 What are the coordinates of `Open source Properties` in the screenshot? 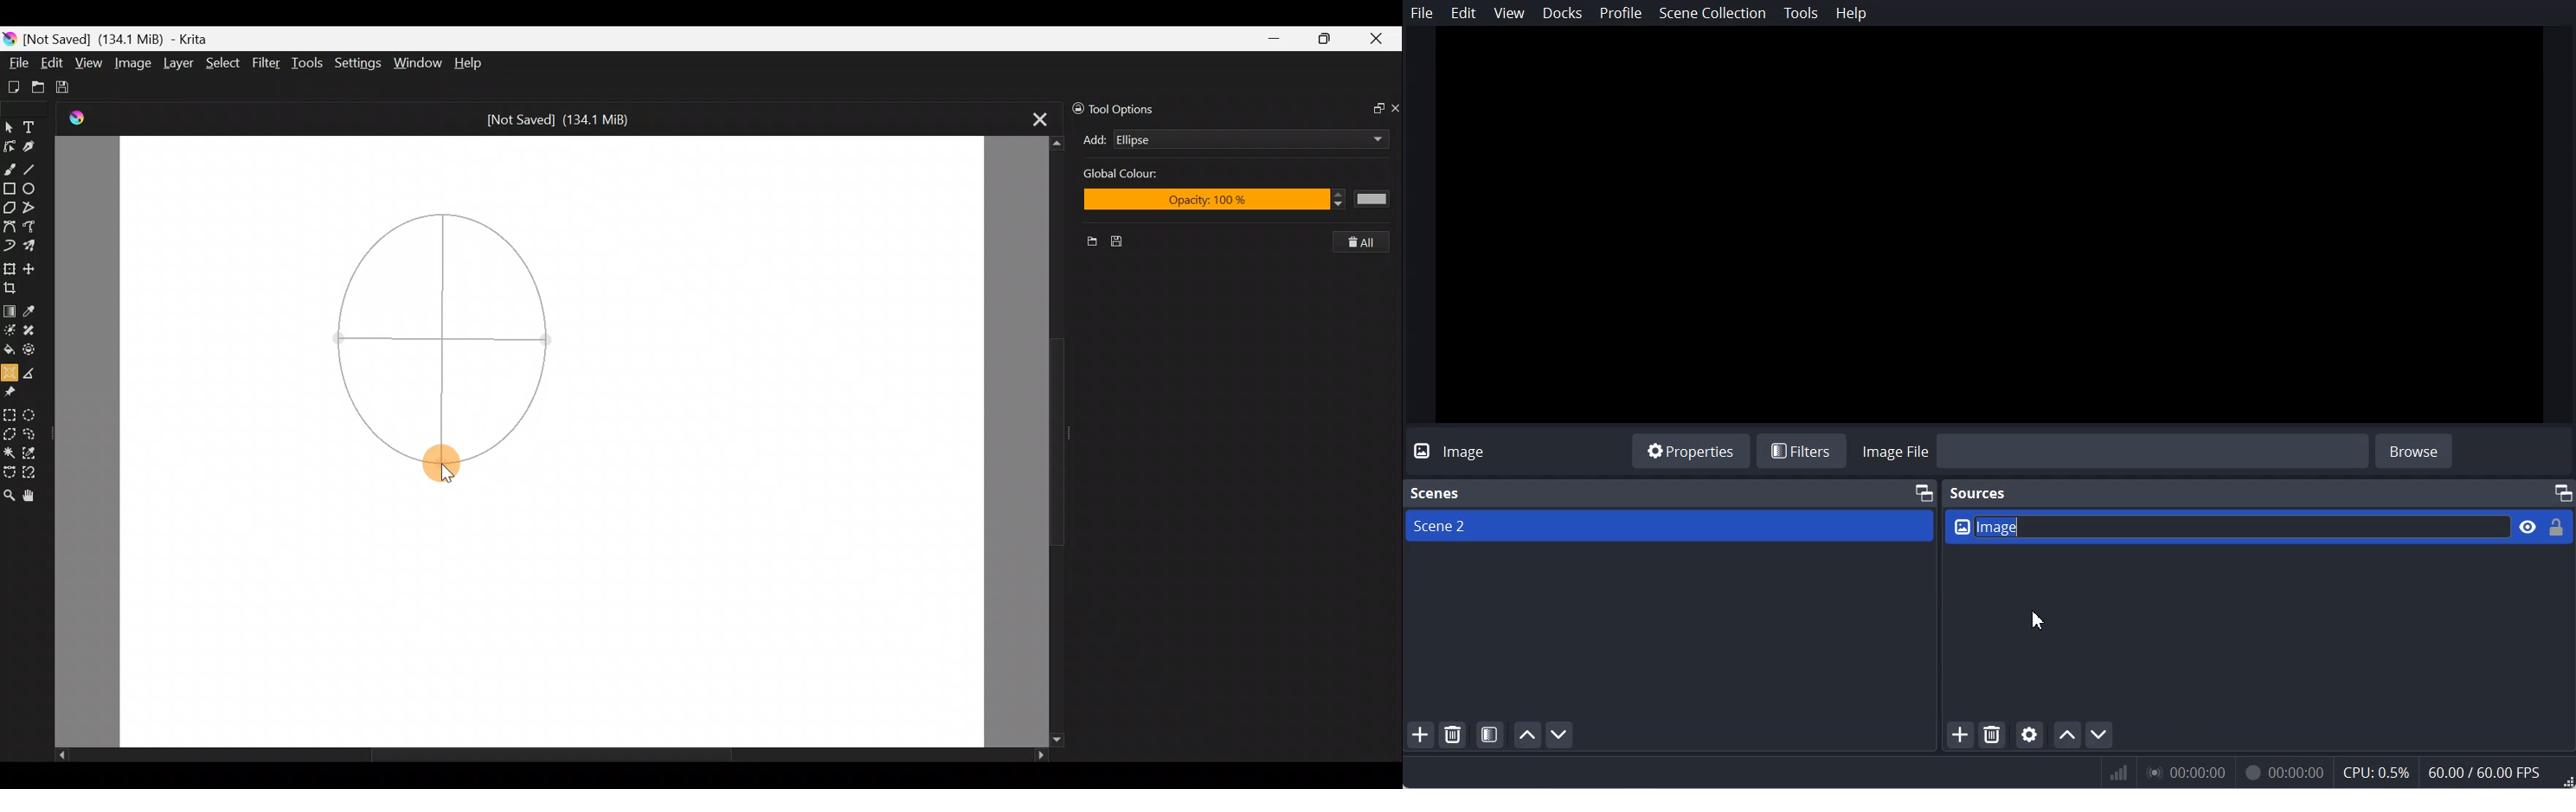 It's located at (2029, 734).